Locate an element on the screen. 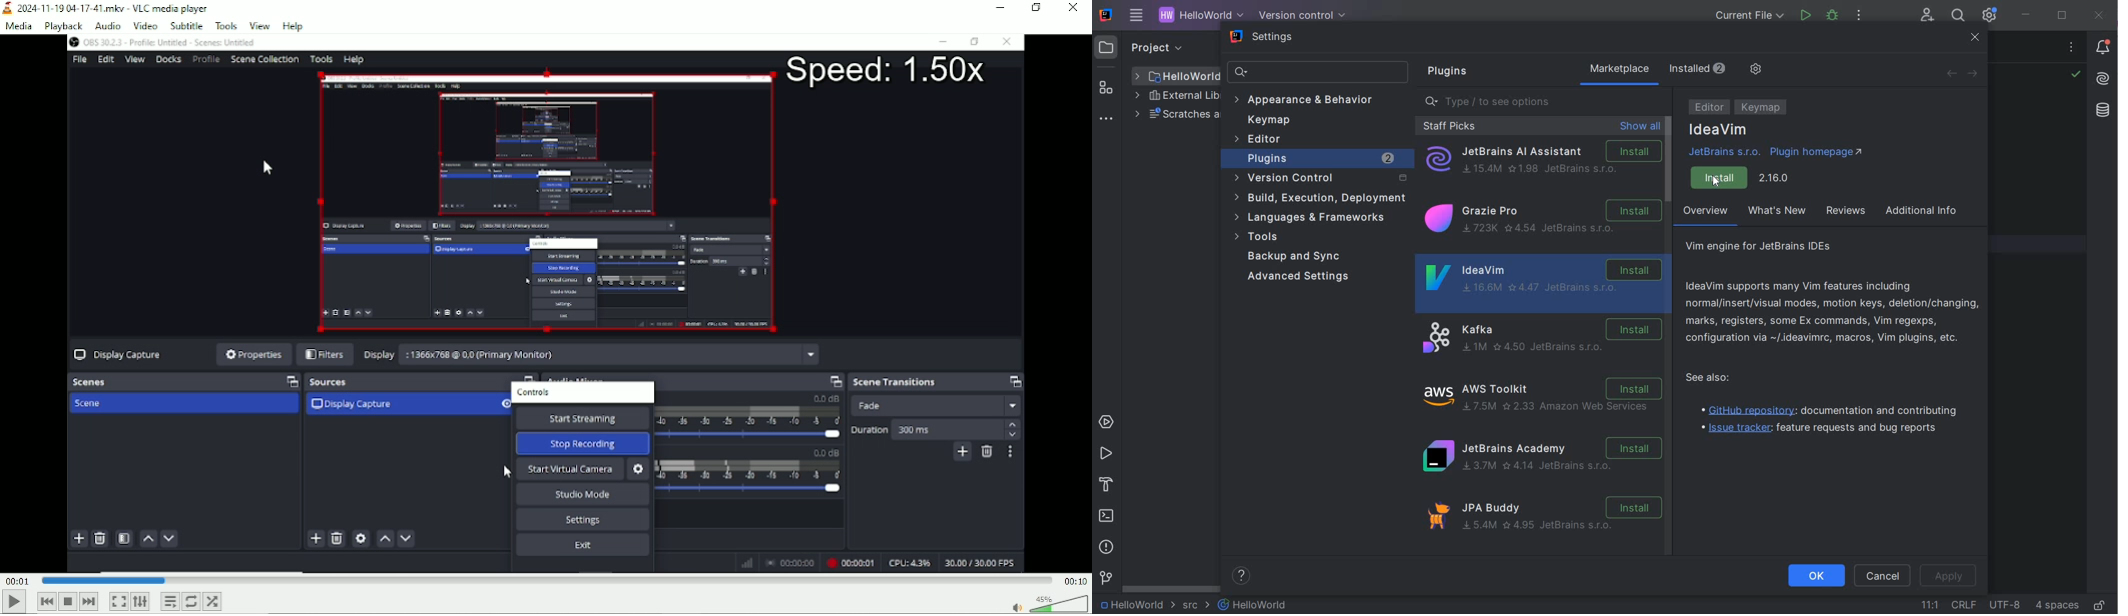 Image resolution: width=2128 pixels, height=616 pixels. additional info is located at coordinates (1928, 211).